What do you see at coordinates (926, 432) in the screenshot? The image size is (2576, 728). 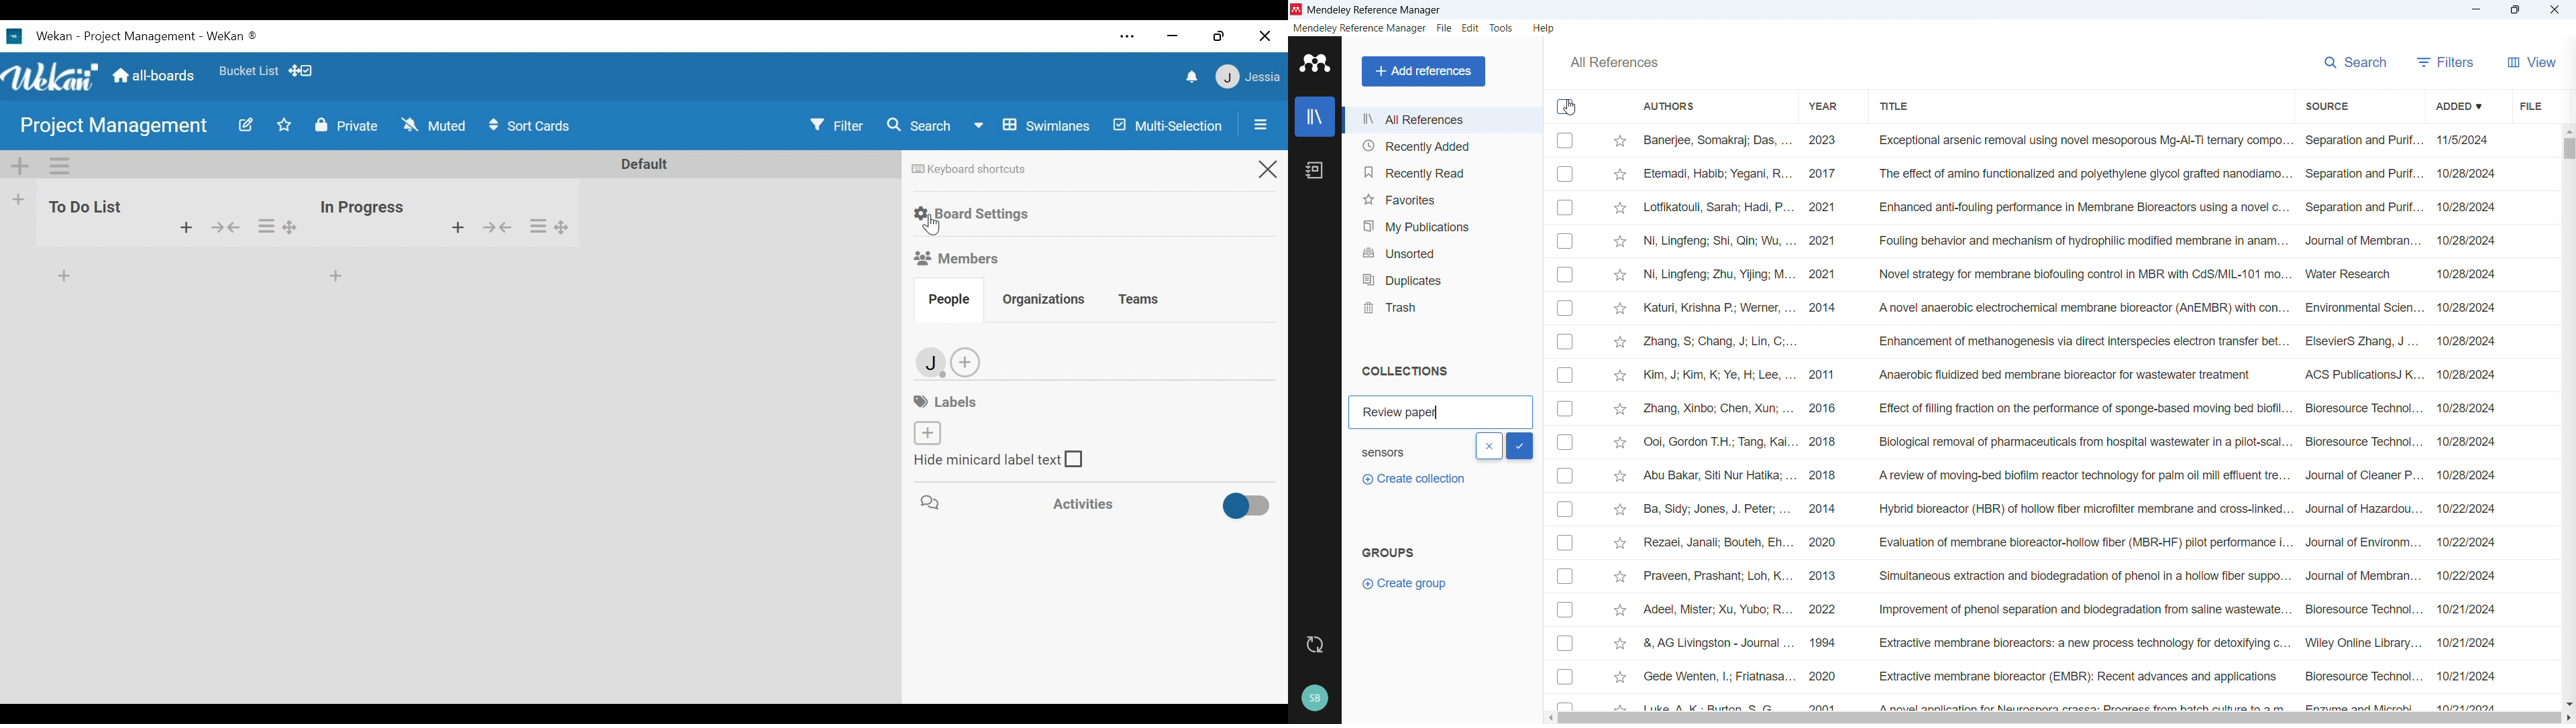 I see `Create label` at bounding box center [926, 432].